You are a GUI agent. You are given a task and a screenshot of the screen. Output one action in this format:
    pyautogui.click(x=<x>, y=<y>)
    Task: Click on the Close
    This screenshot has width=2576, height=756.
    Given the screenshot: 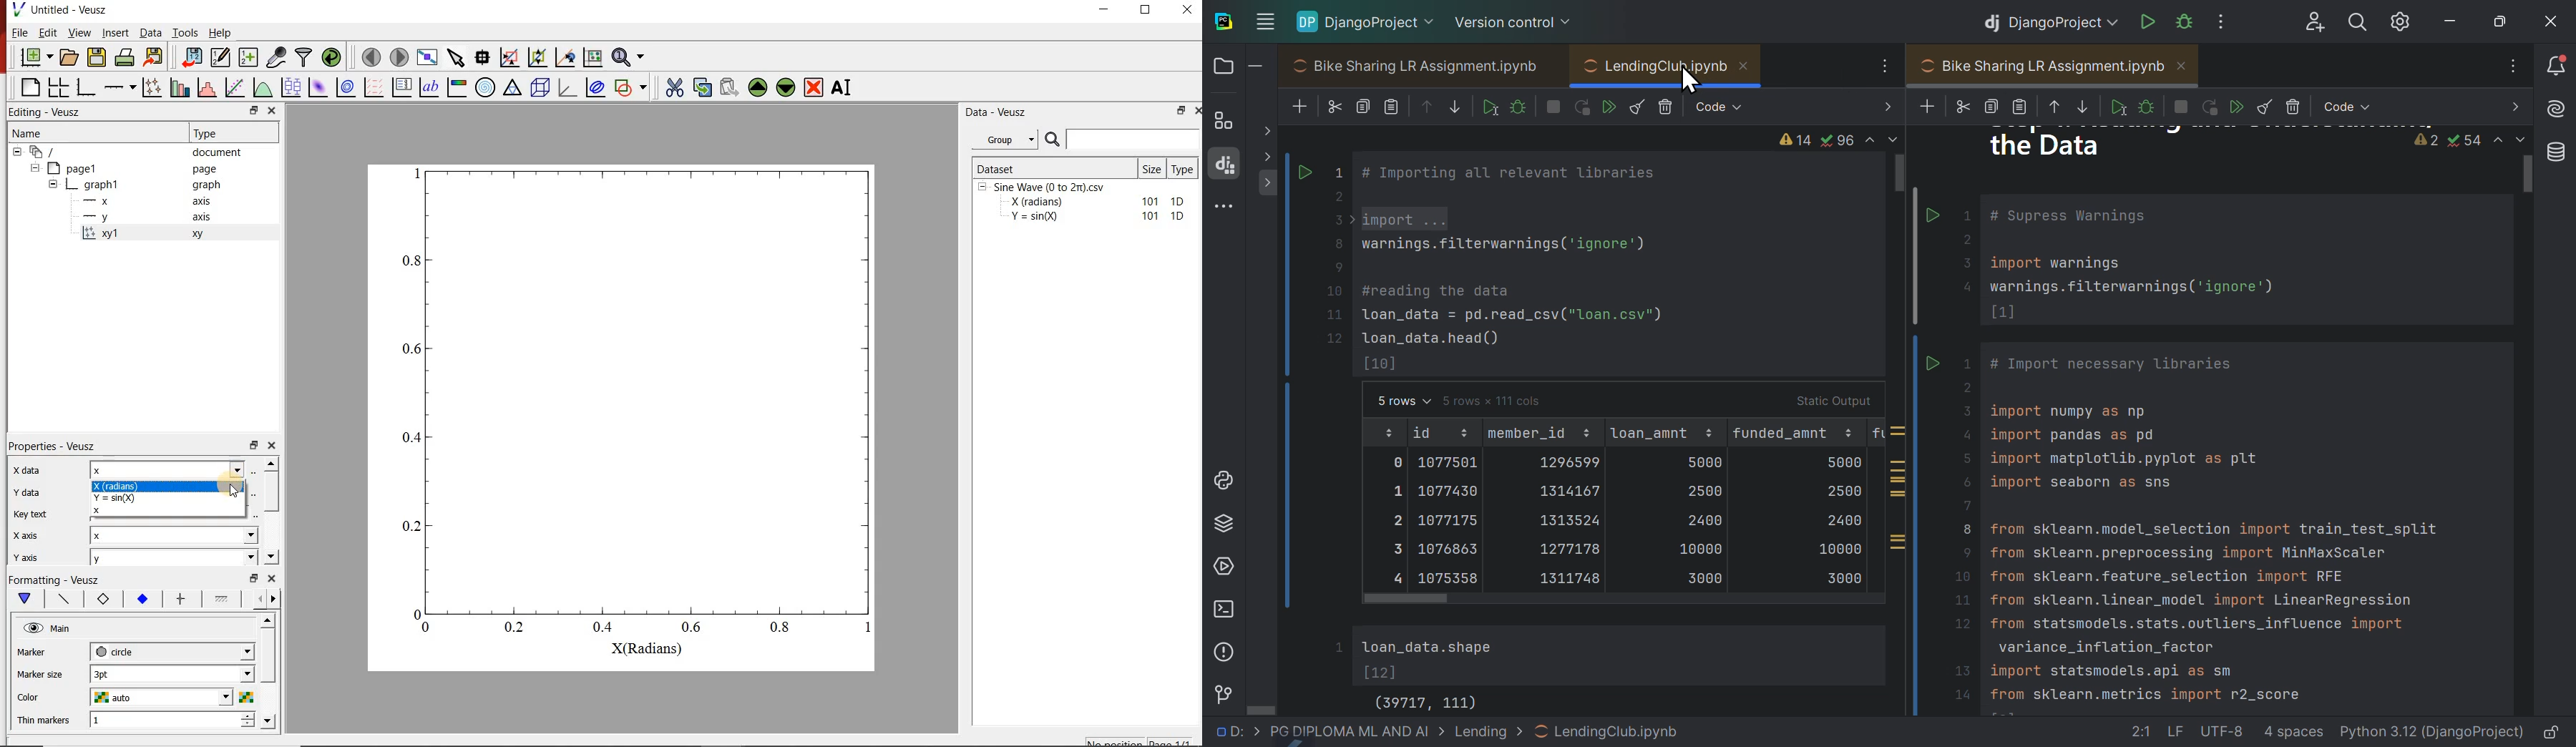 What is the action you would take?
    pyautogui.click(x=272, y=112)
    